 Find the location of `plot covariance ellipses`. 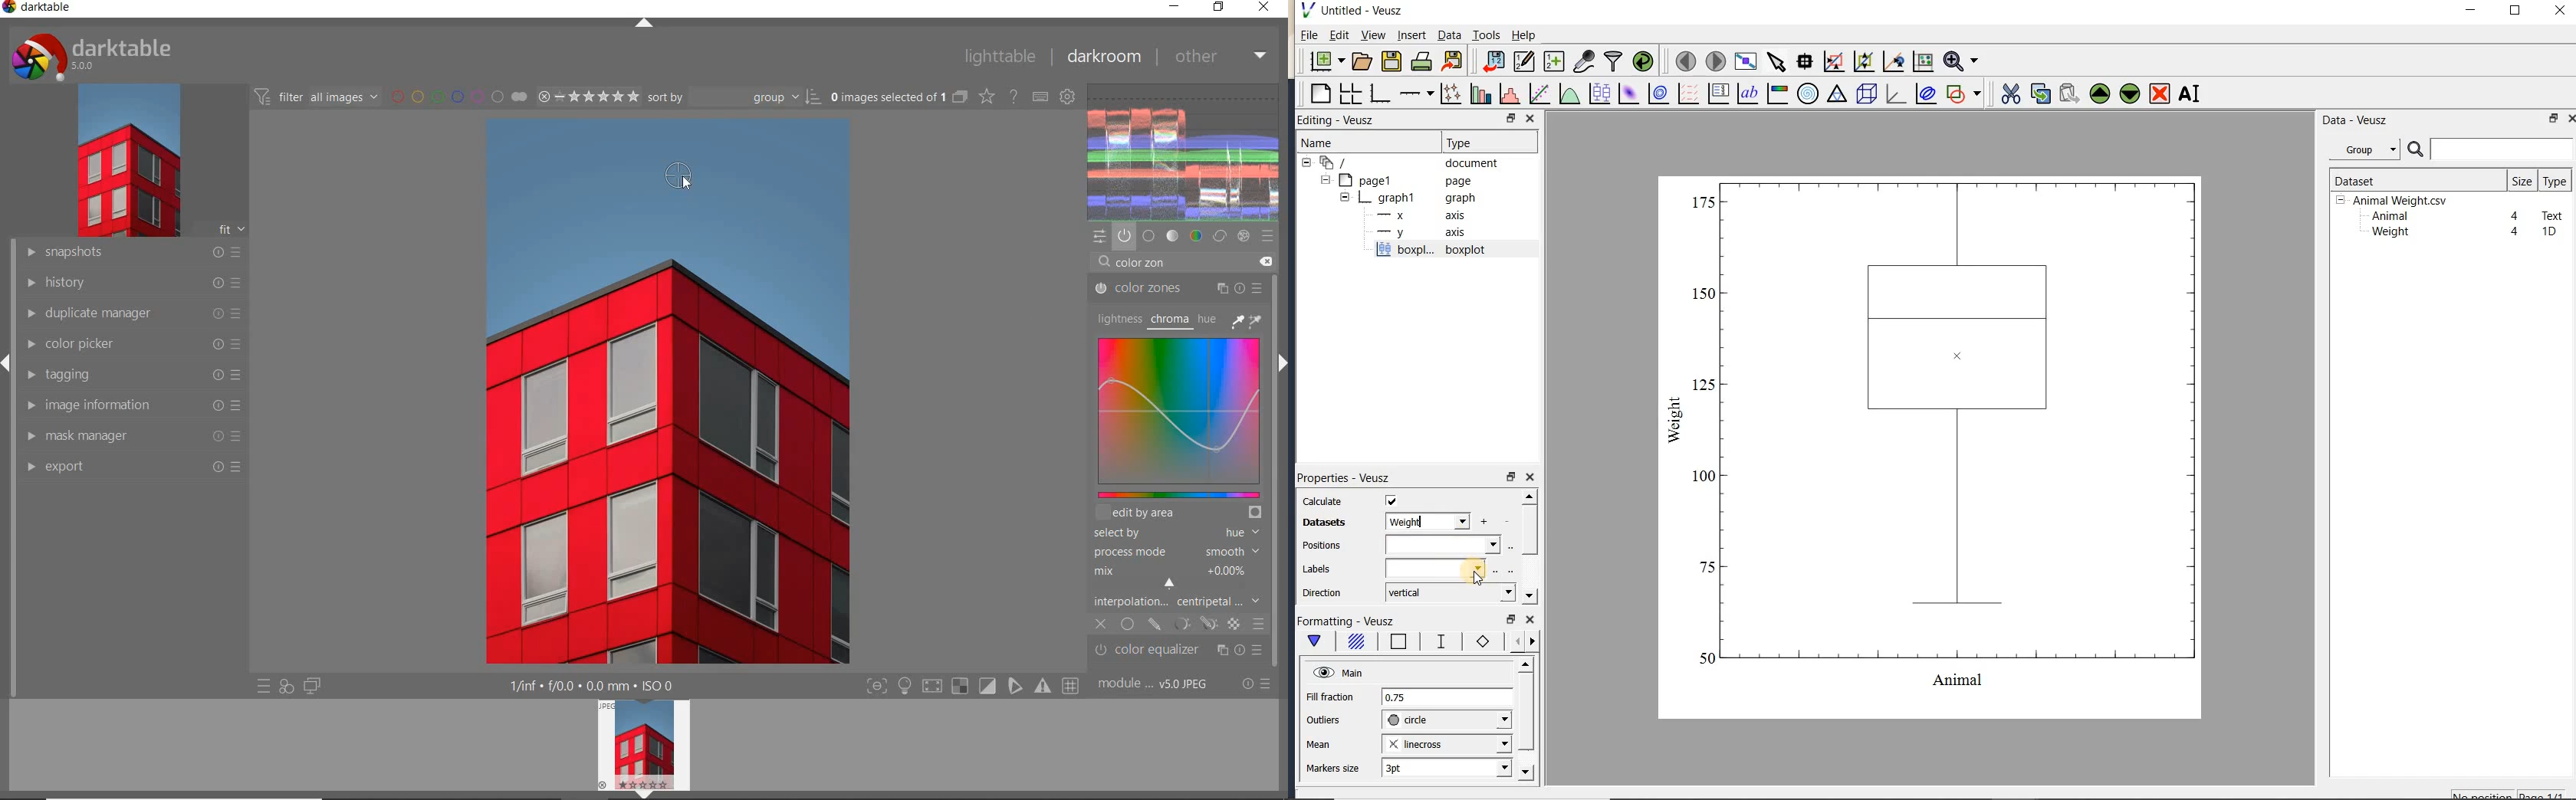

plot covariance ellipses is located at coordinates (1924, 93).